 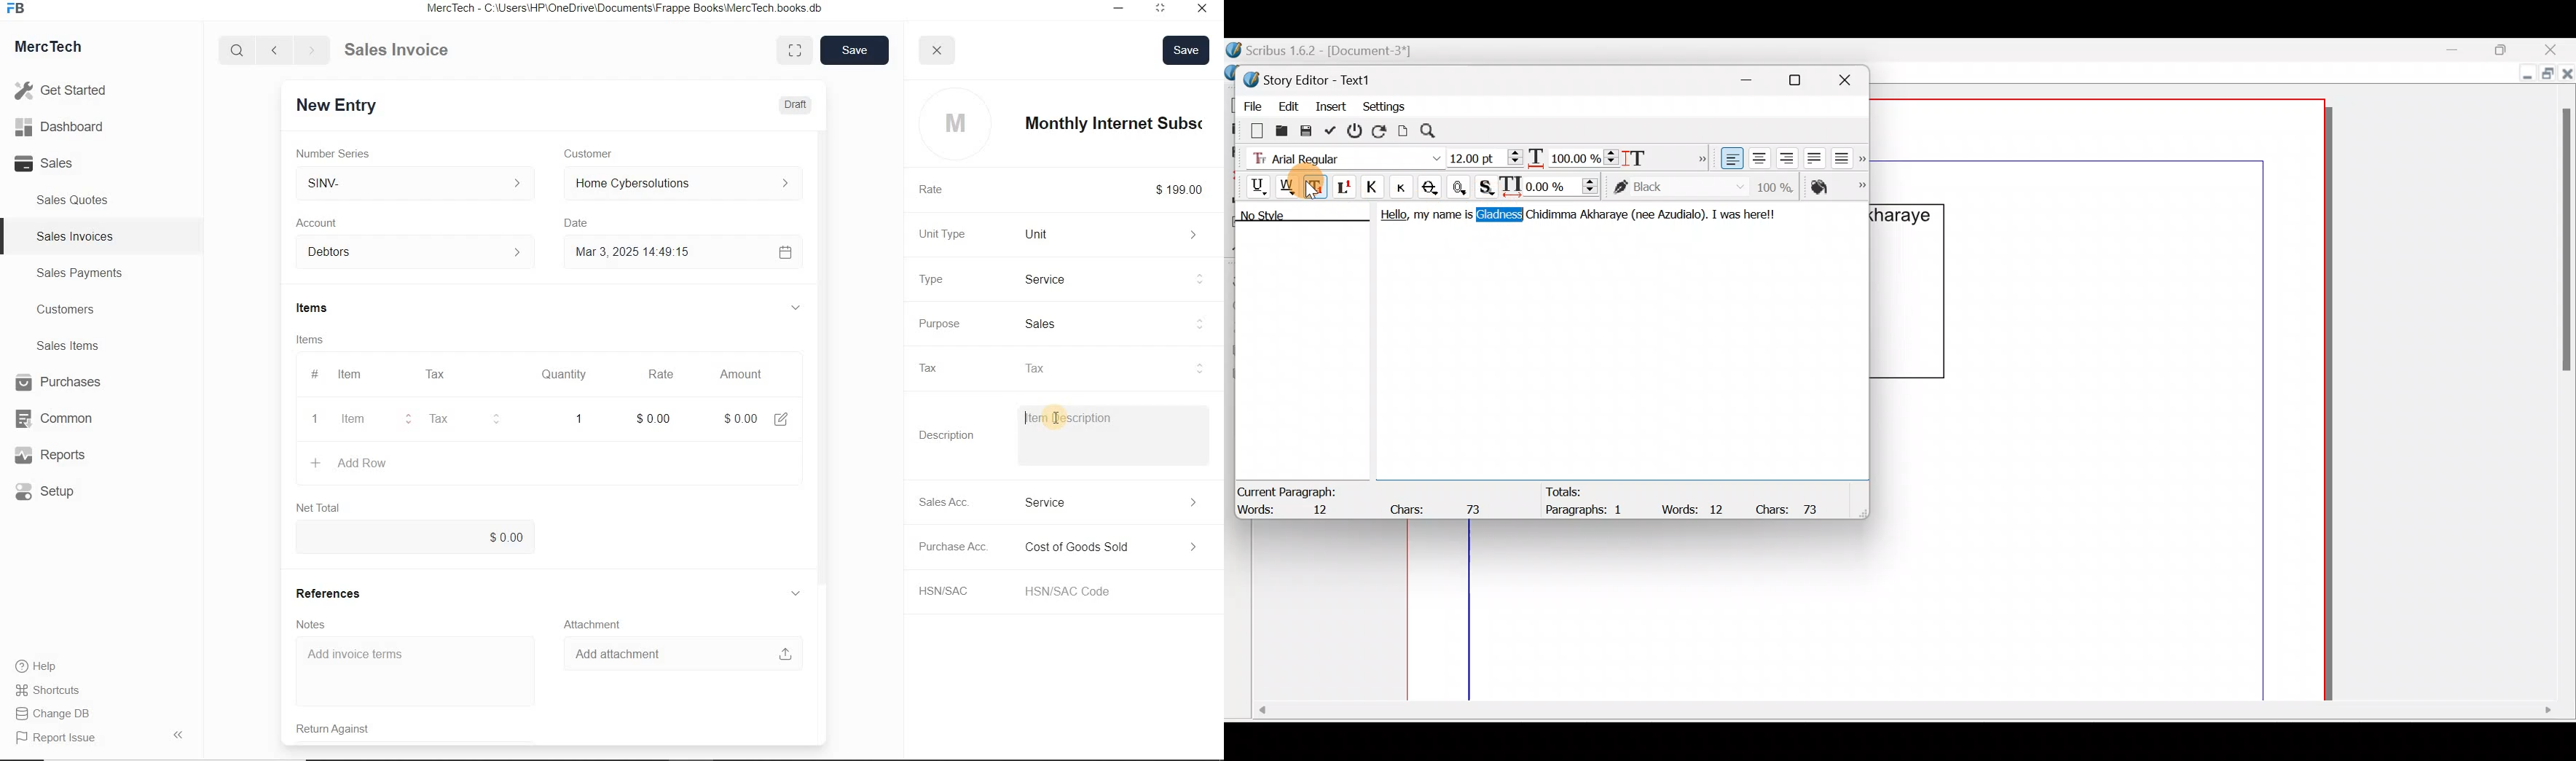 I want to click on HSN/SAC Code, so click(x=1074, y=590).